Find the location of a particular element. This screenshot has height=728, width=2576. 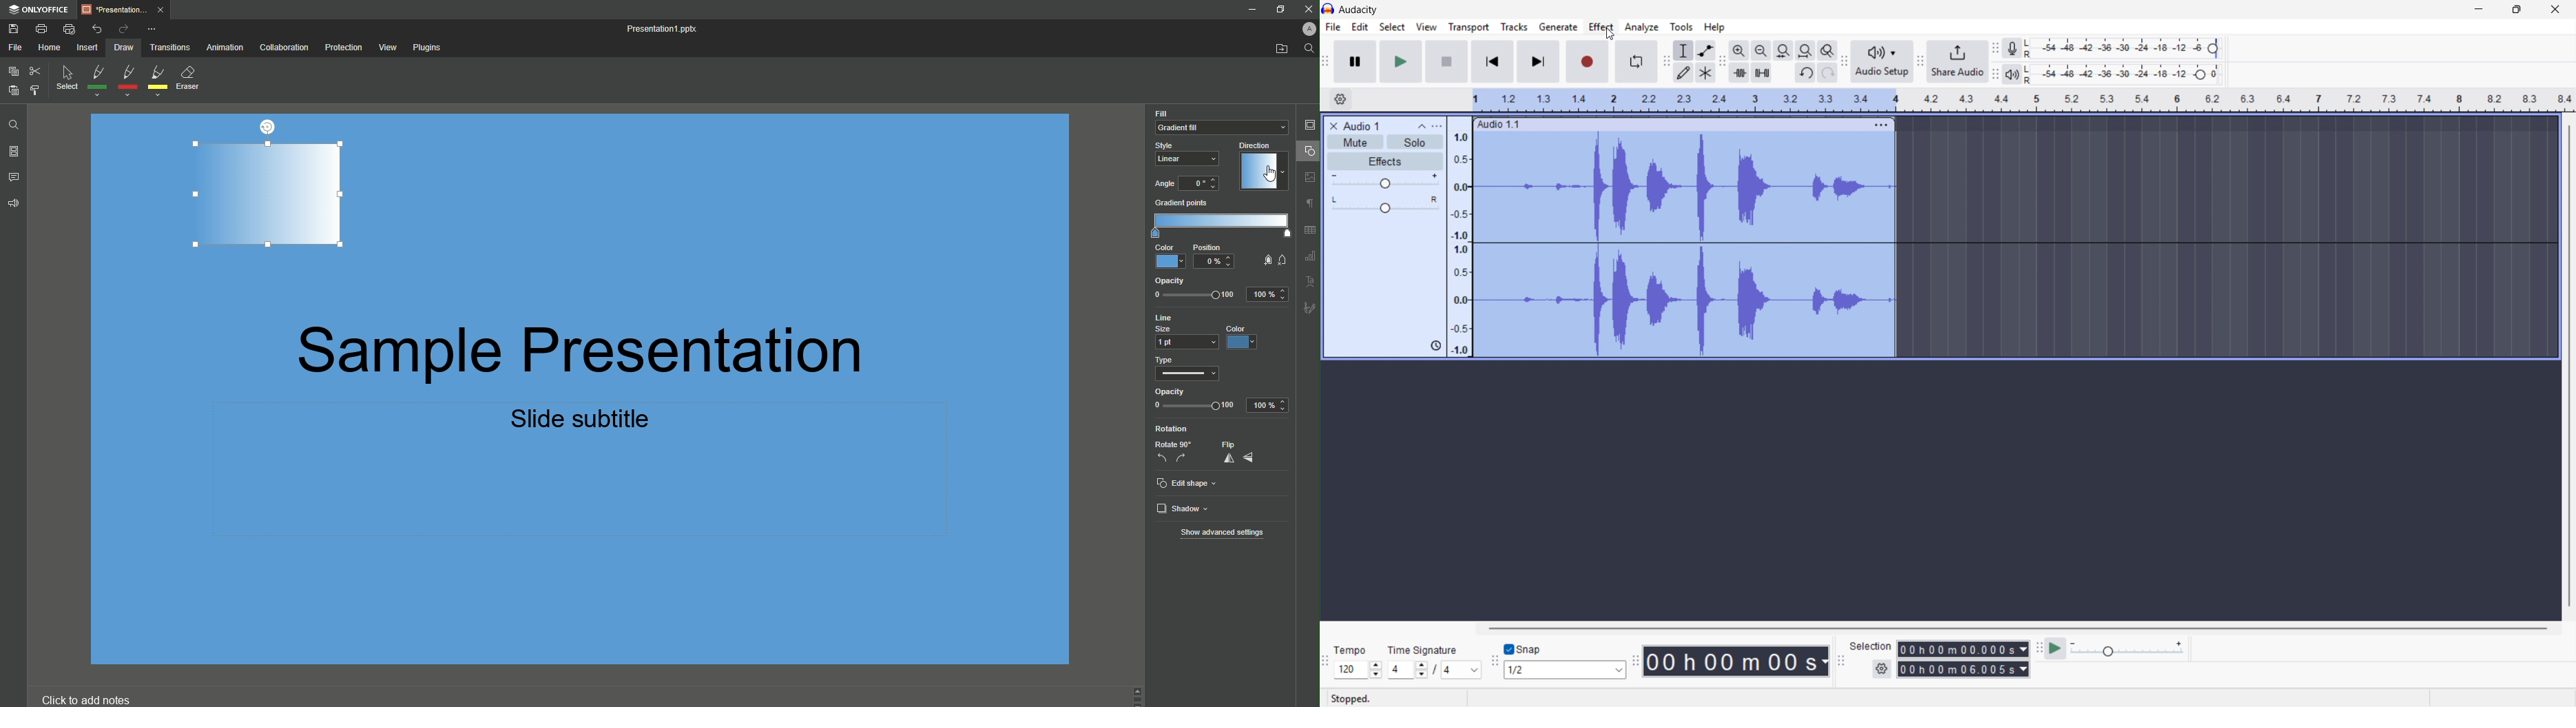

Silence audio selection is located at coordinates (1762, 73).